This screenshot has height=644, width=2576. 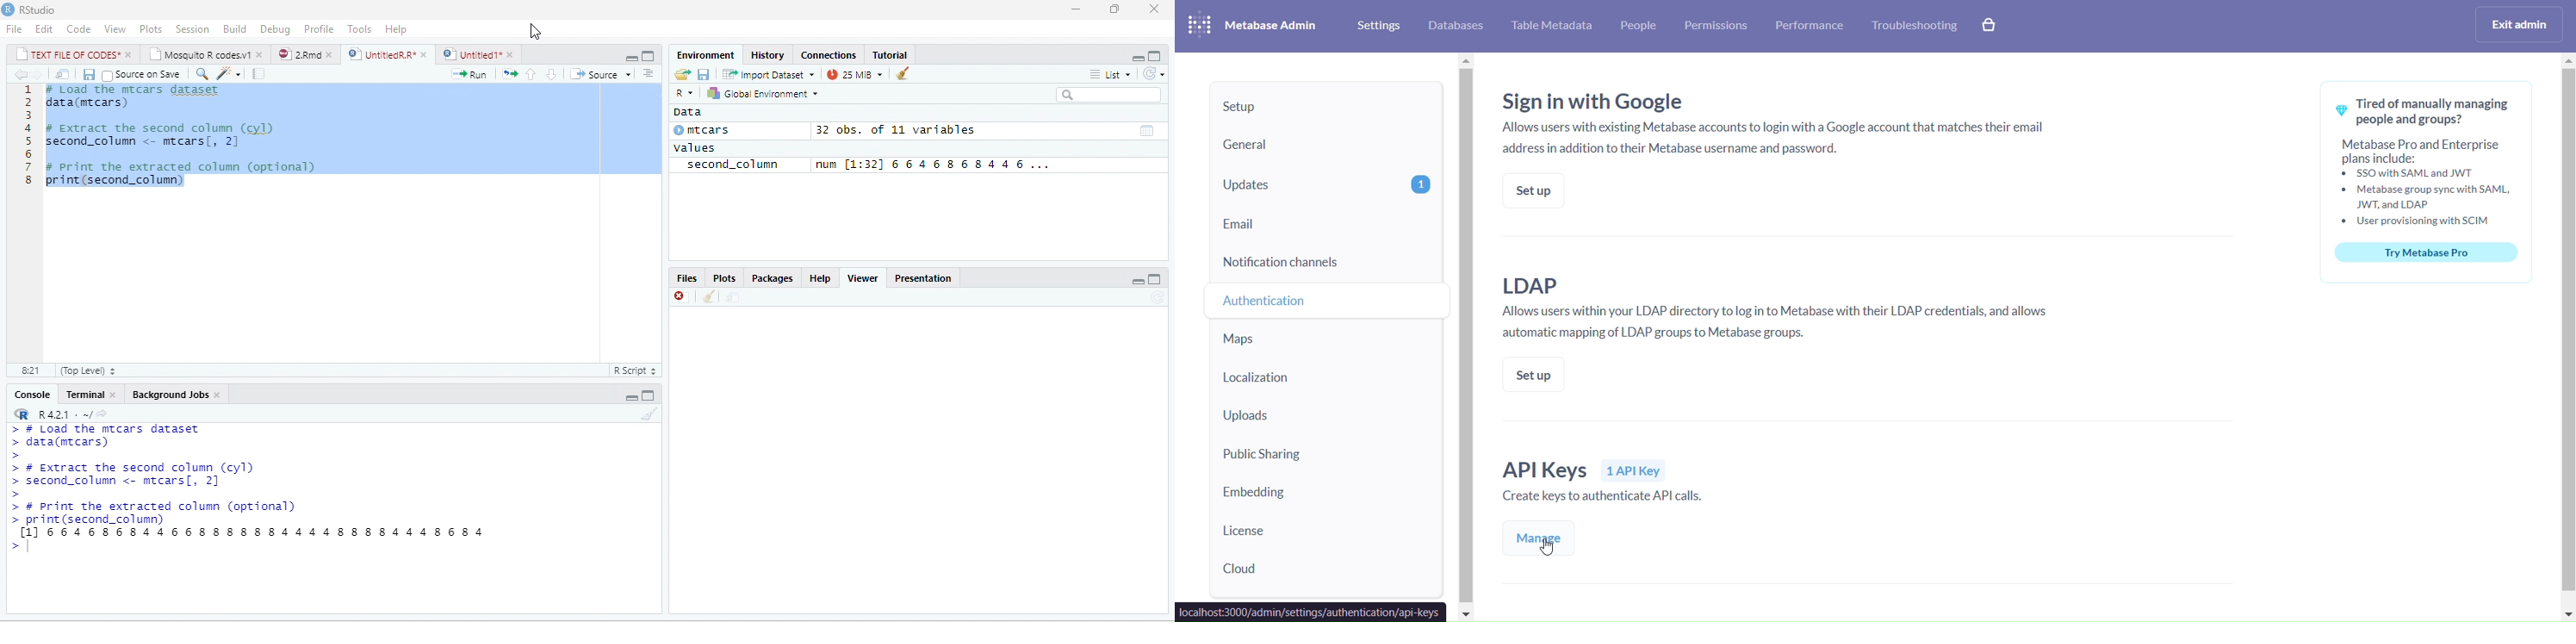 I want to click on minimize, so click(x=649, y=55).